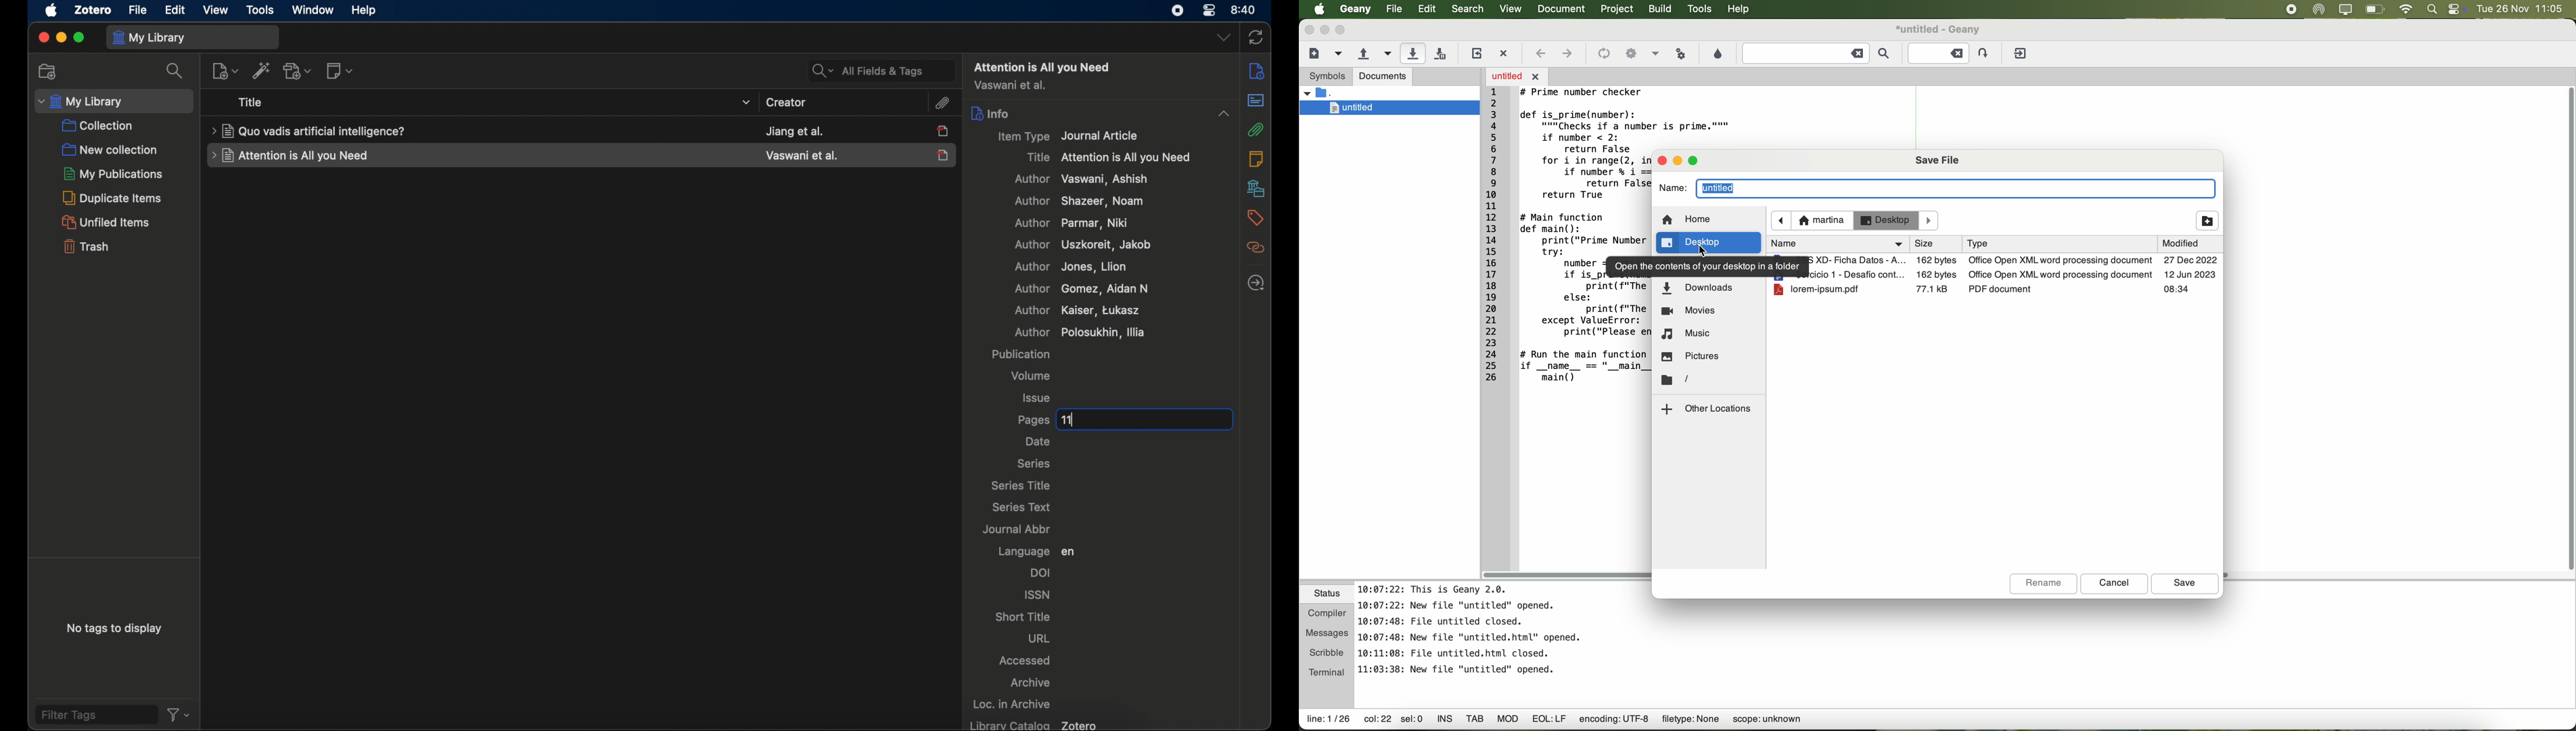 The height and width of the screenshot is (756, 2576). Describe the element at coordinates (1256, 129) in the screenshot. I see `attachment` at that location.